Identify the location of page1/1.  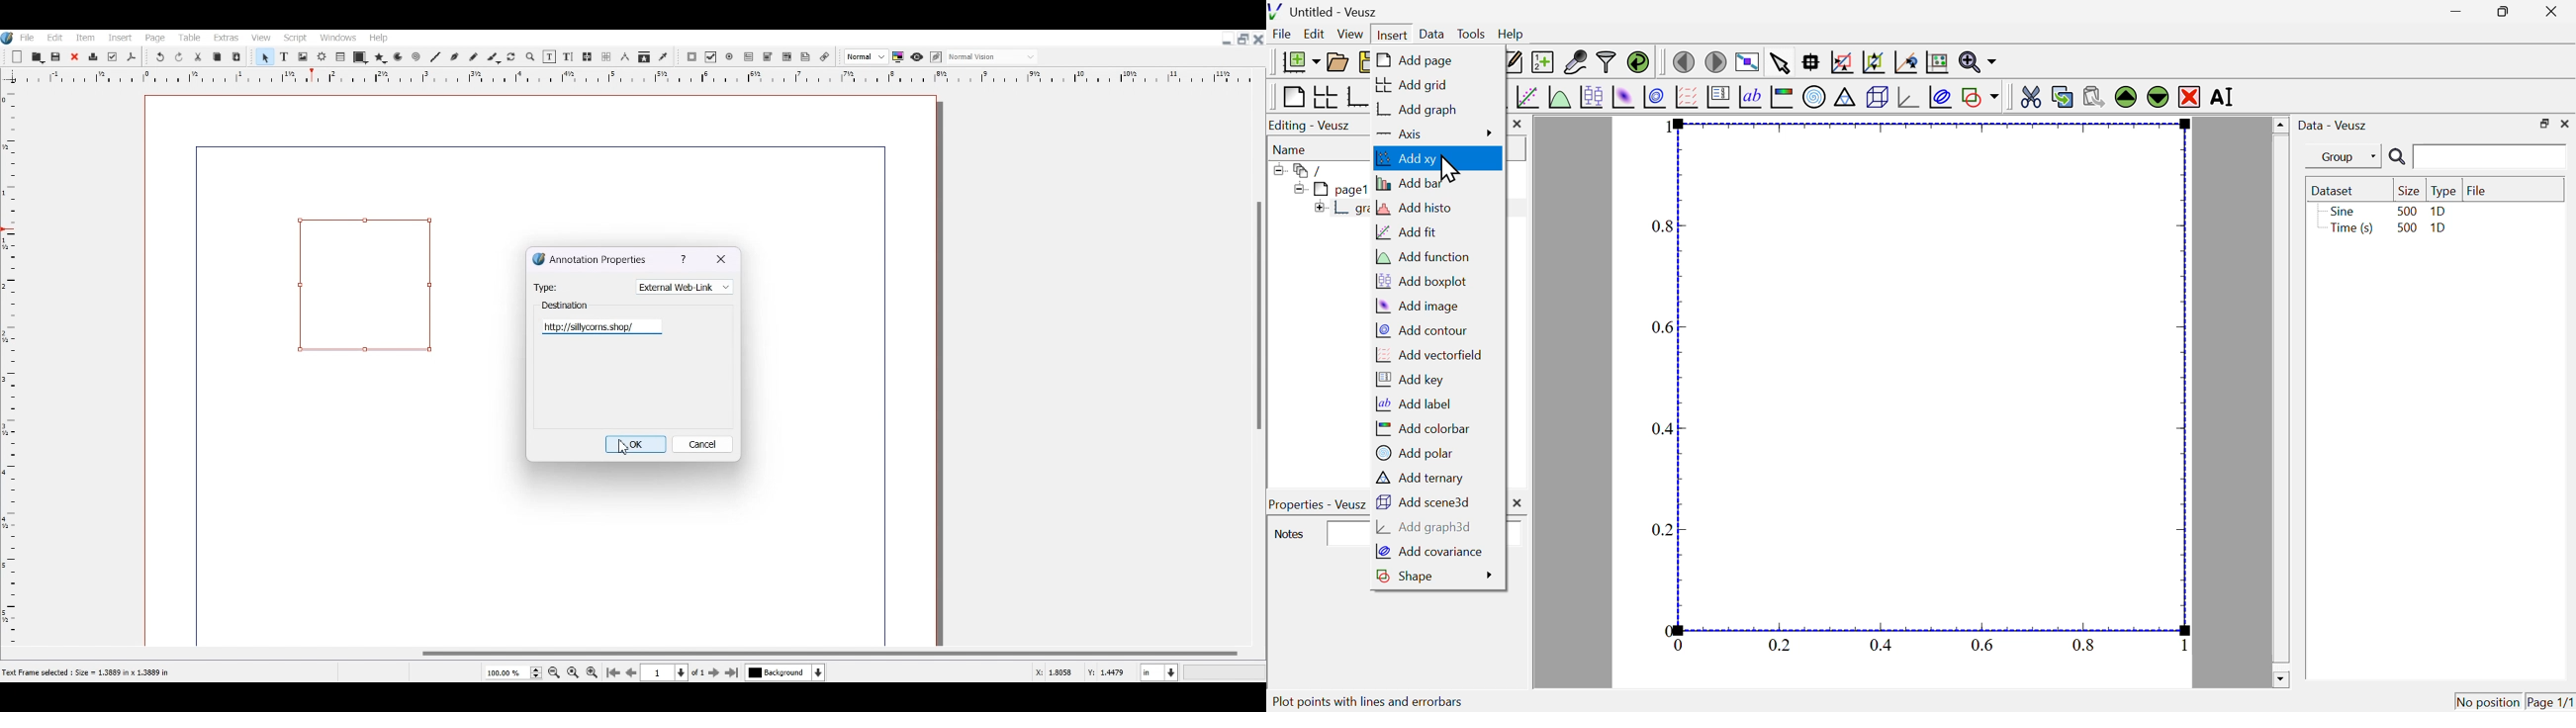
(2551, 699).